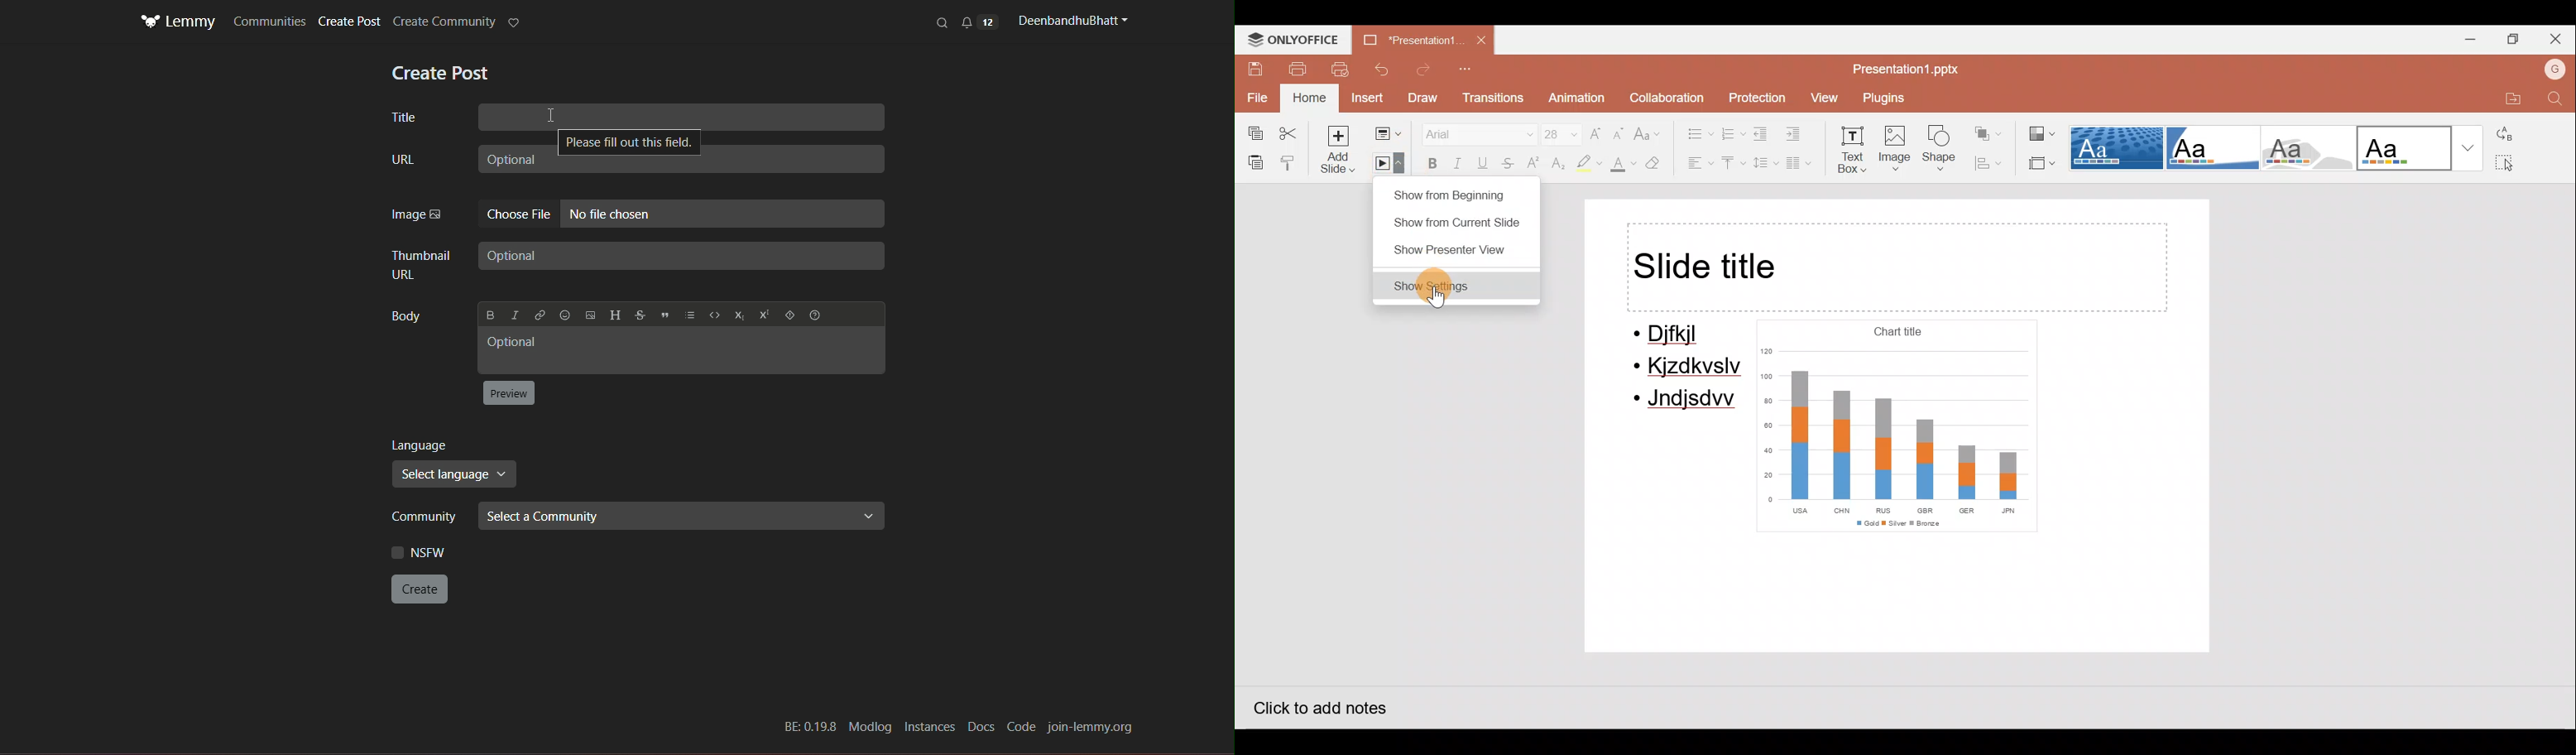  Describe the element at coordinates (1253, 159) in the screenshot. I see `Paste` at that location.